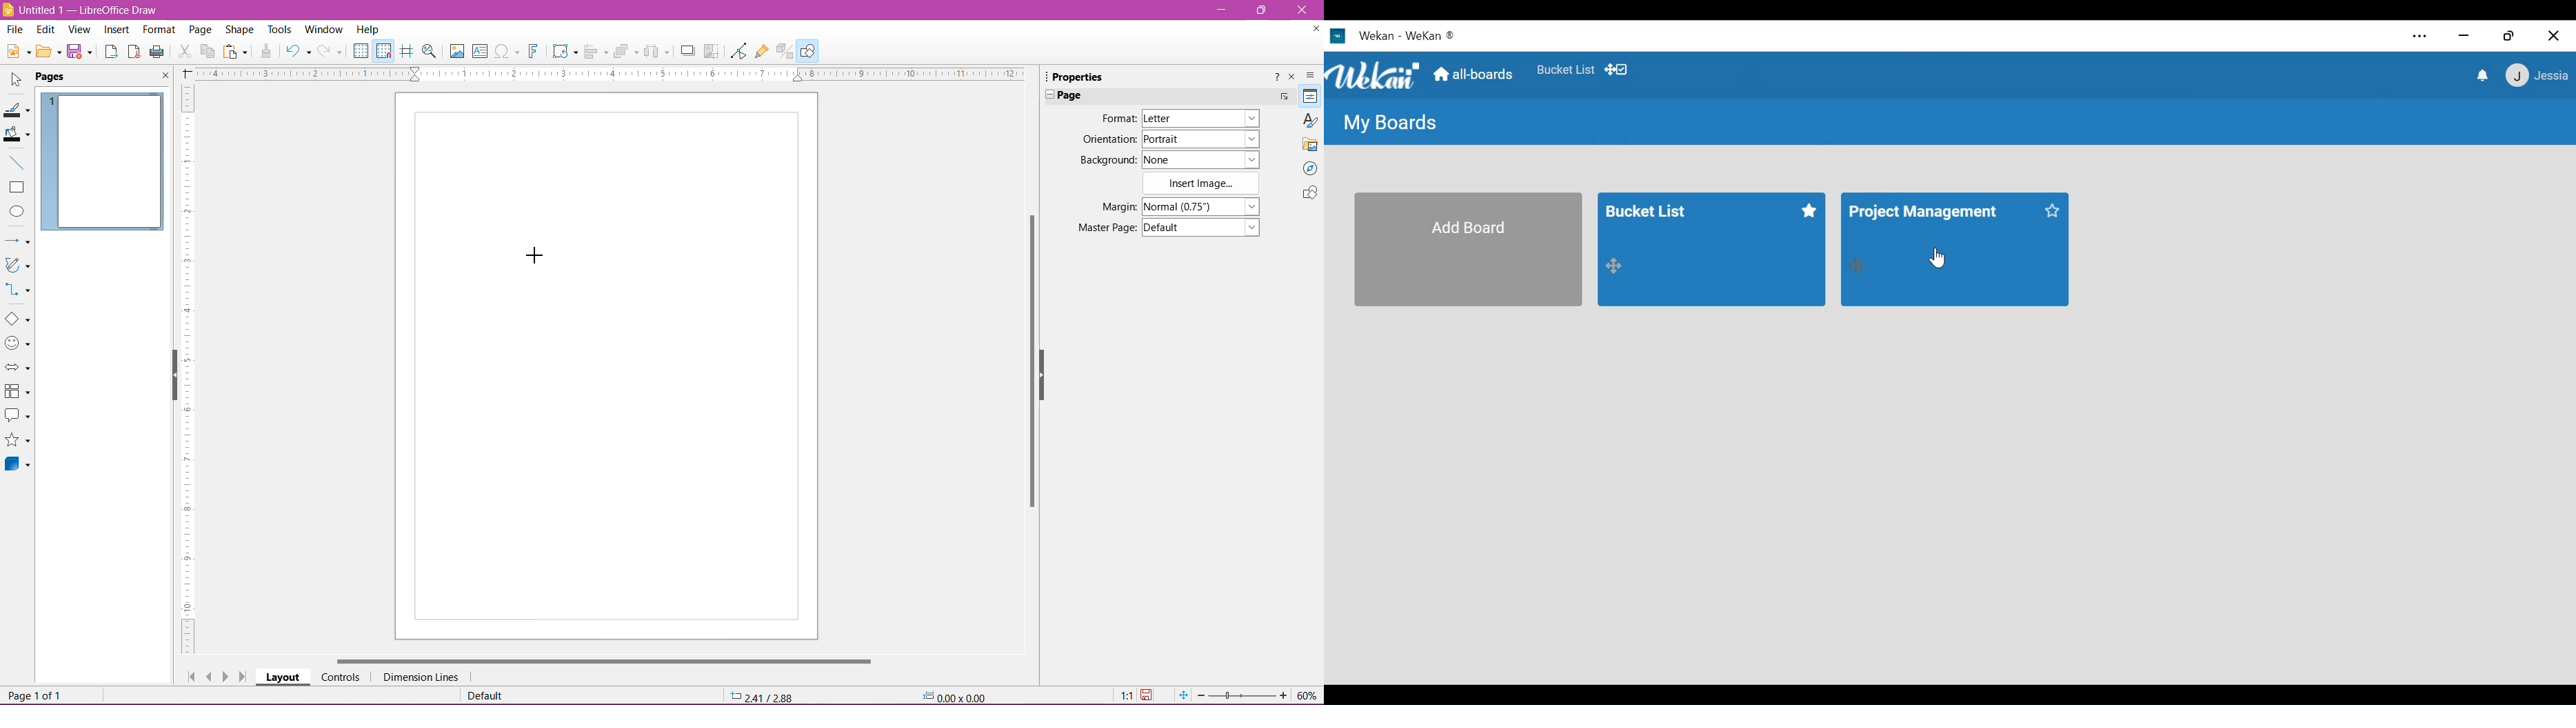 The width and height of the screenshot is (2576, 728). What do you see at coordinates (1203, 139) in the screenshot?
I see `Select page orientation` at bounding box center [1203, 139].